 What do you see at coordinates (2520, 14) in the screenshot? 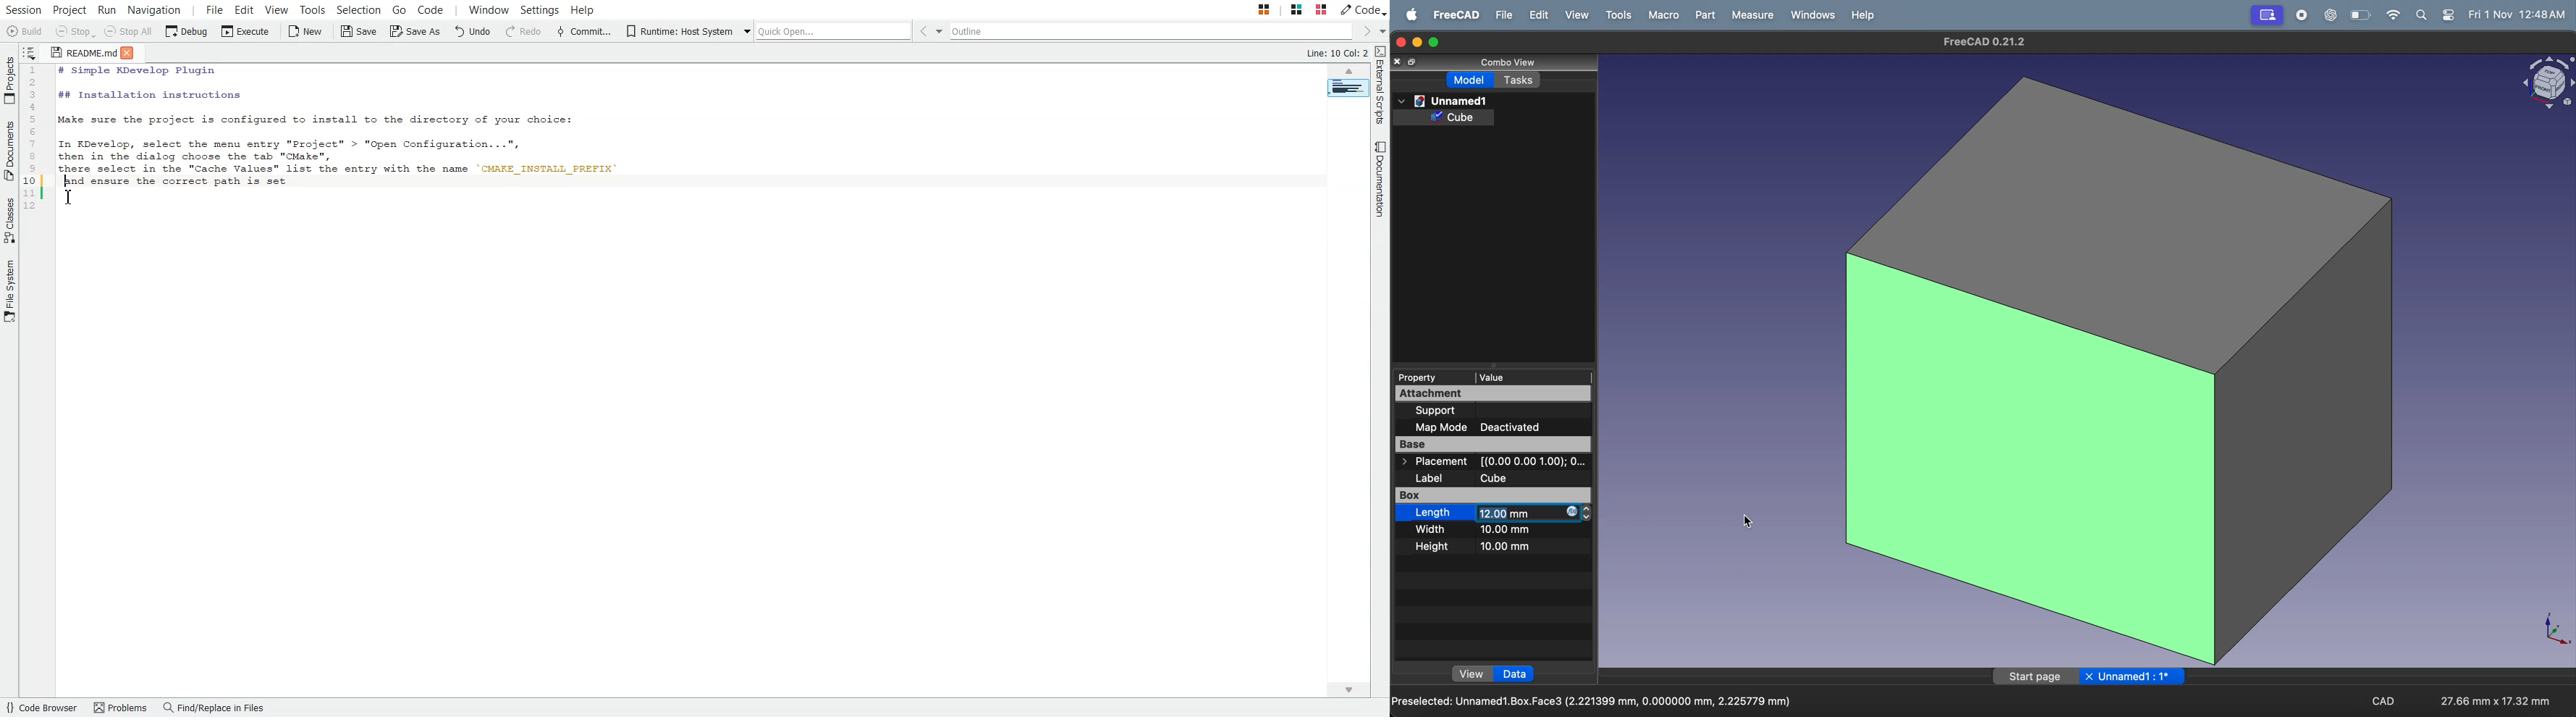
I see `Fri 1 Nov 12:48 AM` at bounding box center [2520, 14].